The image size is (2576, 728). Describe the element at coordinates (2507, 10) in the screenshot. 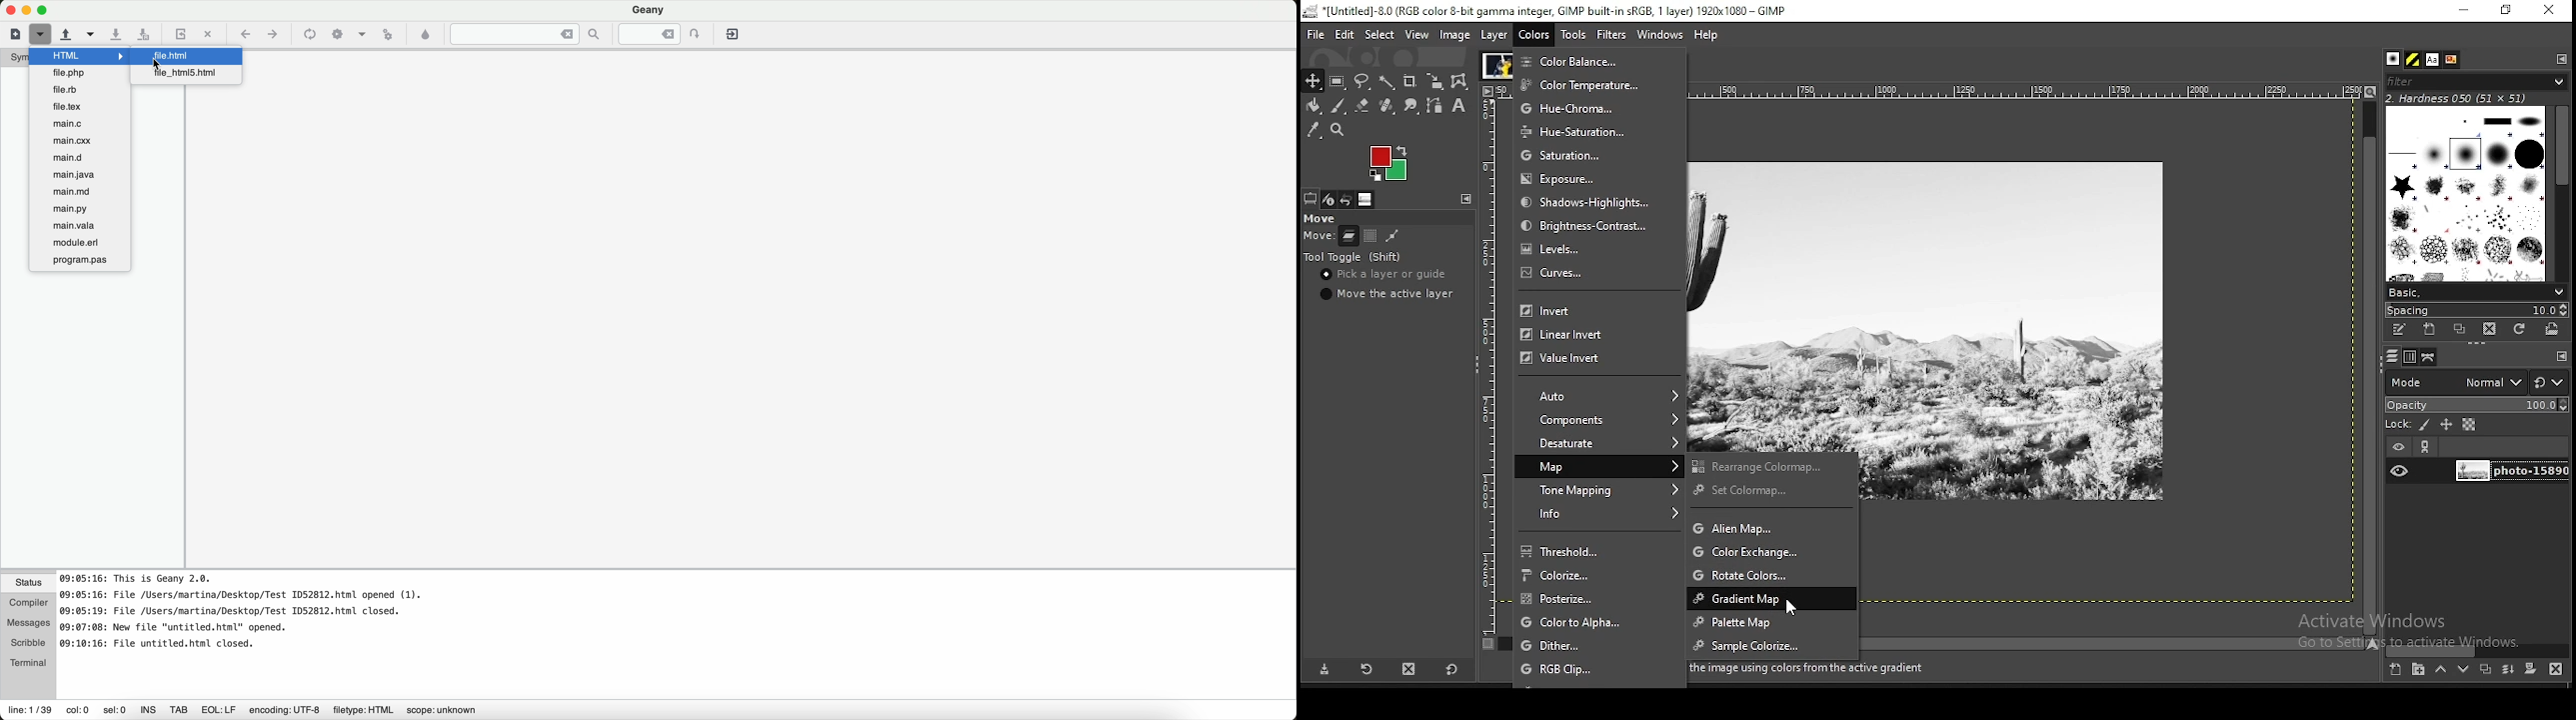

I see `restore` at that location.